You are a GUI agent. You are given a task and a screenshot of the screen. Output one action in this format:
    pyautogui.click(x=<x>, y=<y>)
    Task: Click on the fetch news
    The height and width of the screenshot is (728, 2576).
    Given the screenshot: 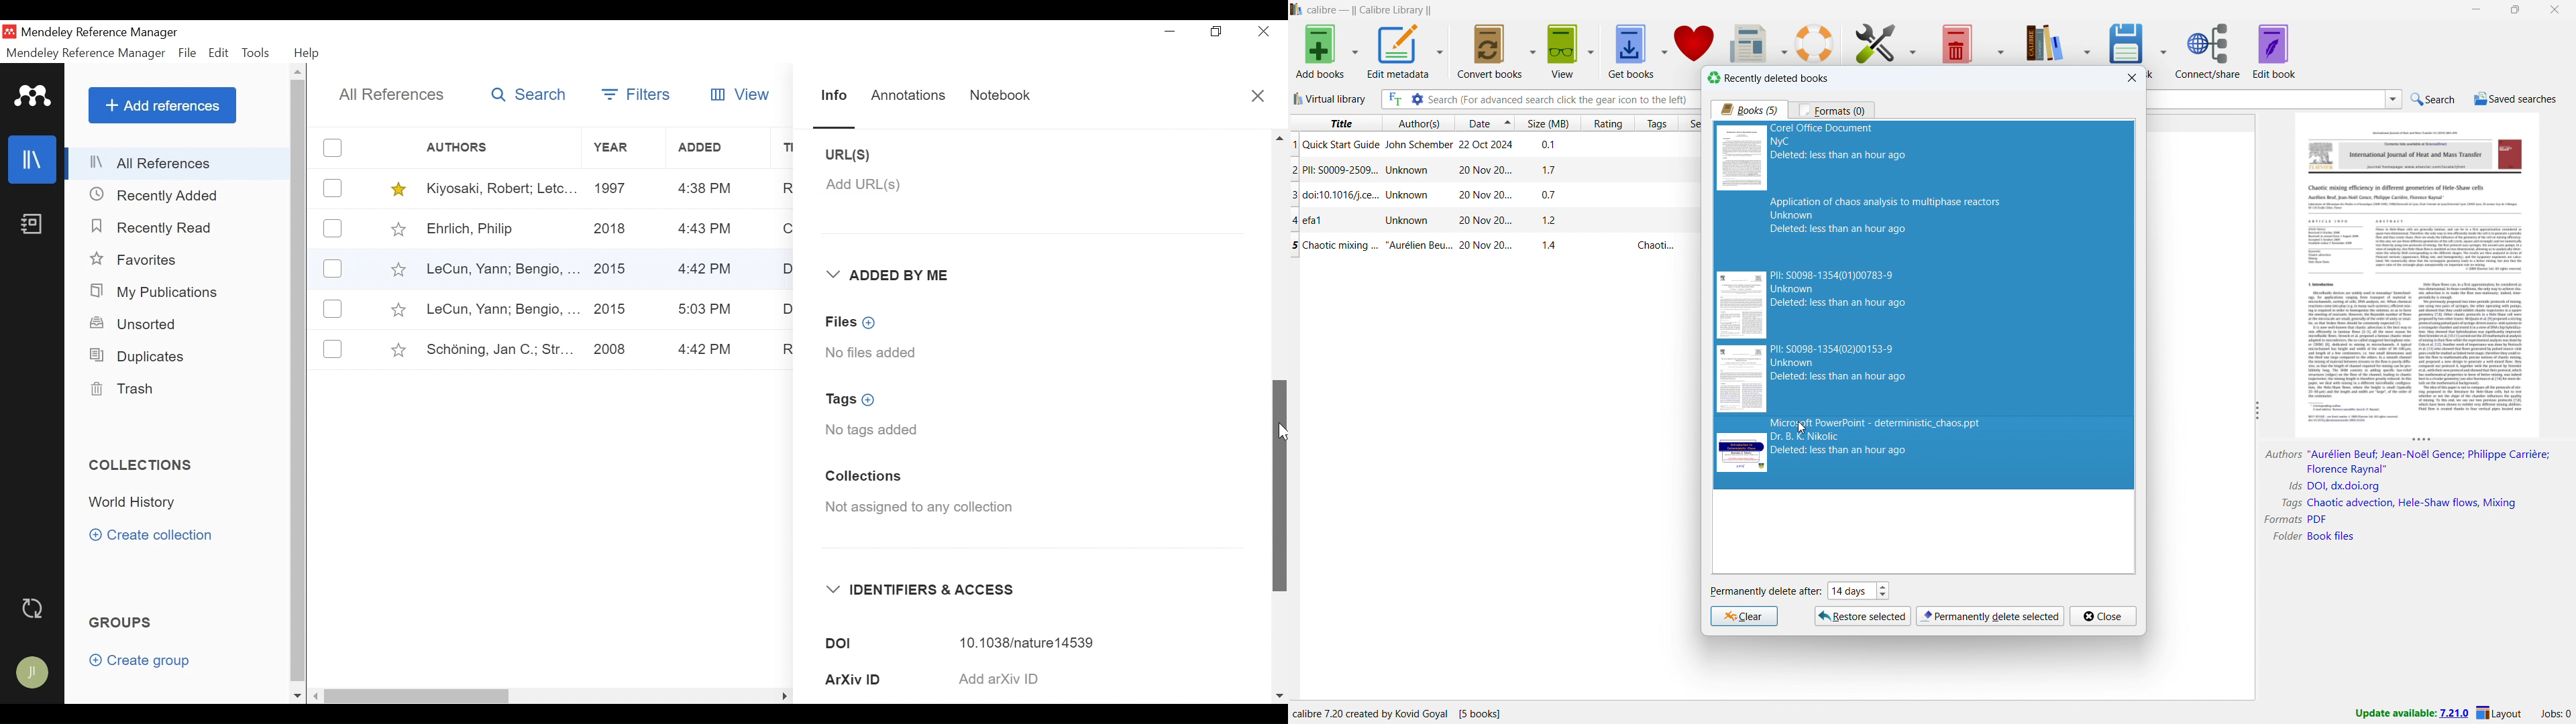 What is the action you would take?
    pyautogui.click(x=1747, y=42)
    